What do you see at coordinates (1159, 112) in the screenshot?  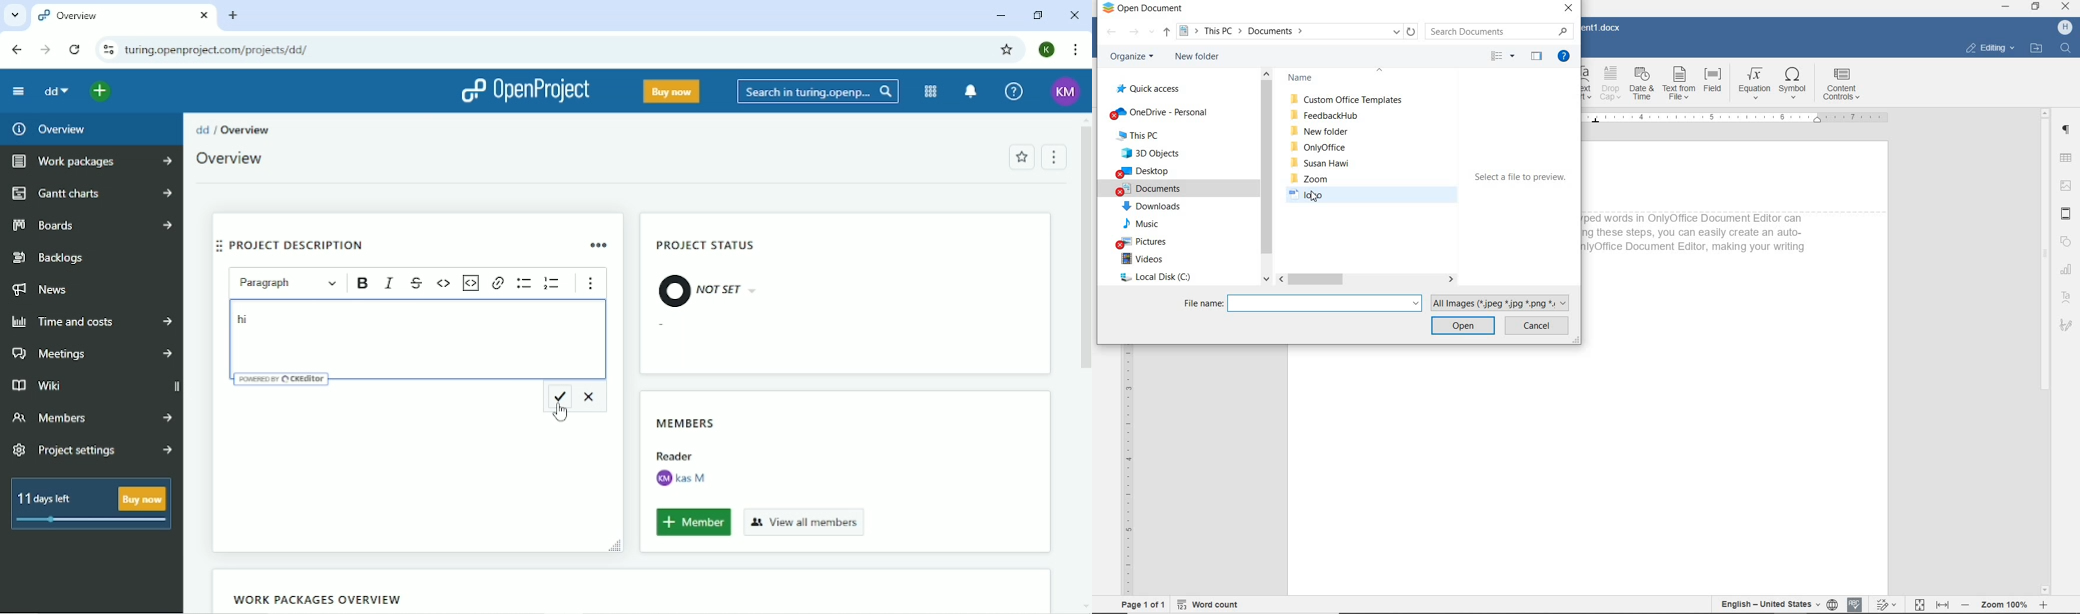 I see `ONEDRIVE - PERSONAL` at bounding box center [1159, 112].